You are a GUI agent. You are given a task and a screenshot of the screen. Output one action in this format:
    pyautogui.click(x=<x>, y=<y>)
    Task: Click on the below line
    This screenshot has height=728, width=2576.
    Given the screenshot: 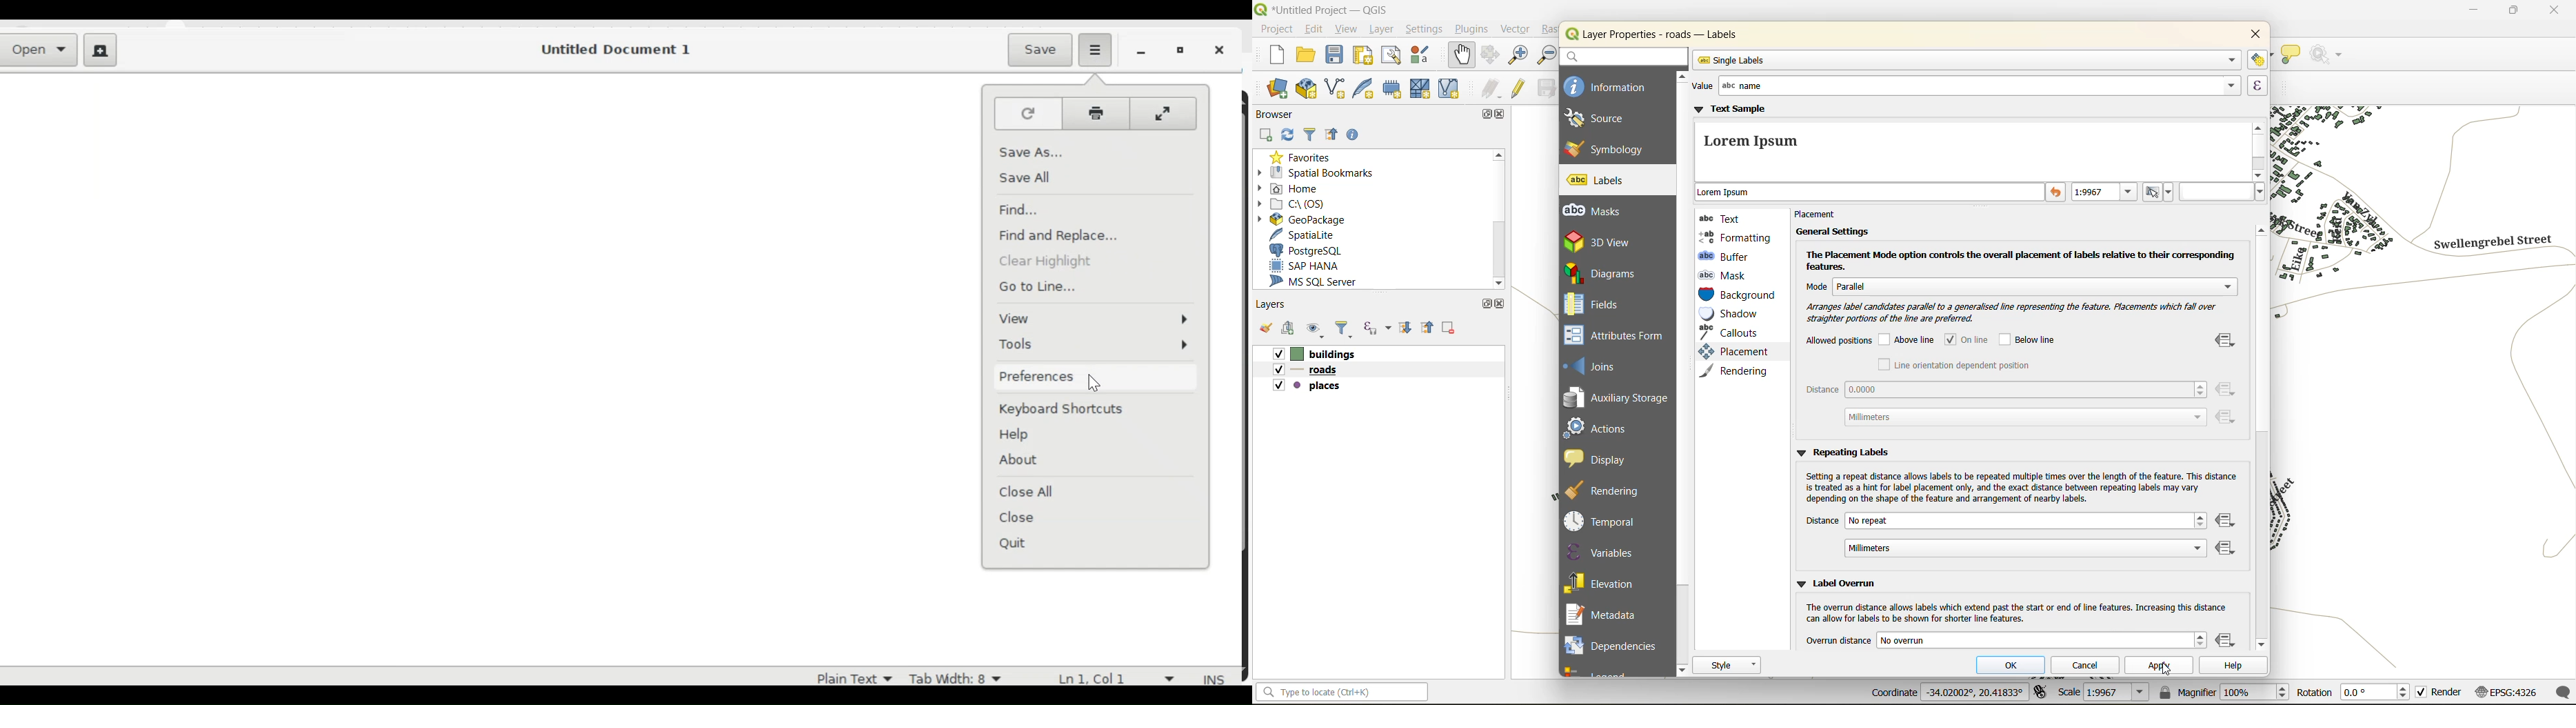 What is the action you would take?
    pyautogui.click(x=2032, y=339)
    